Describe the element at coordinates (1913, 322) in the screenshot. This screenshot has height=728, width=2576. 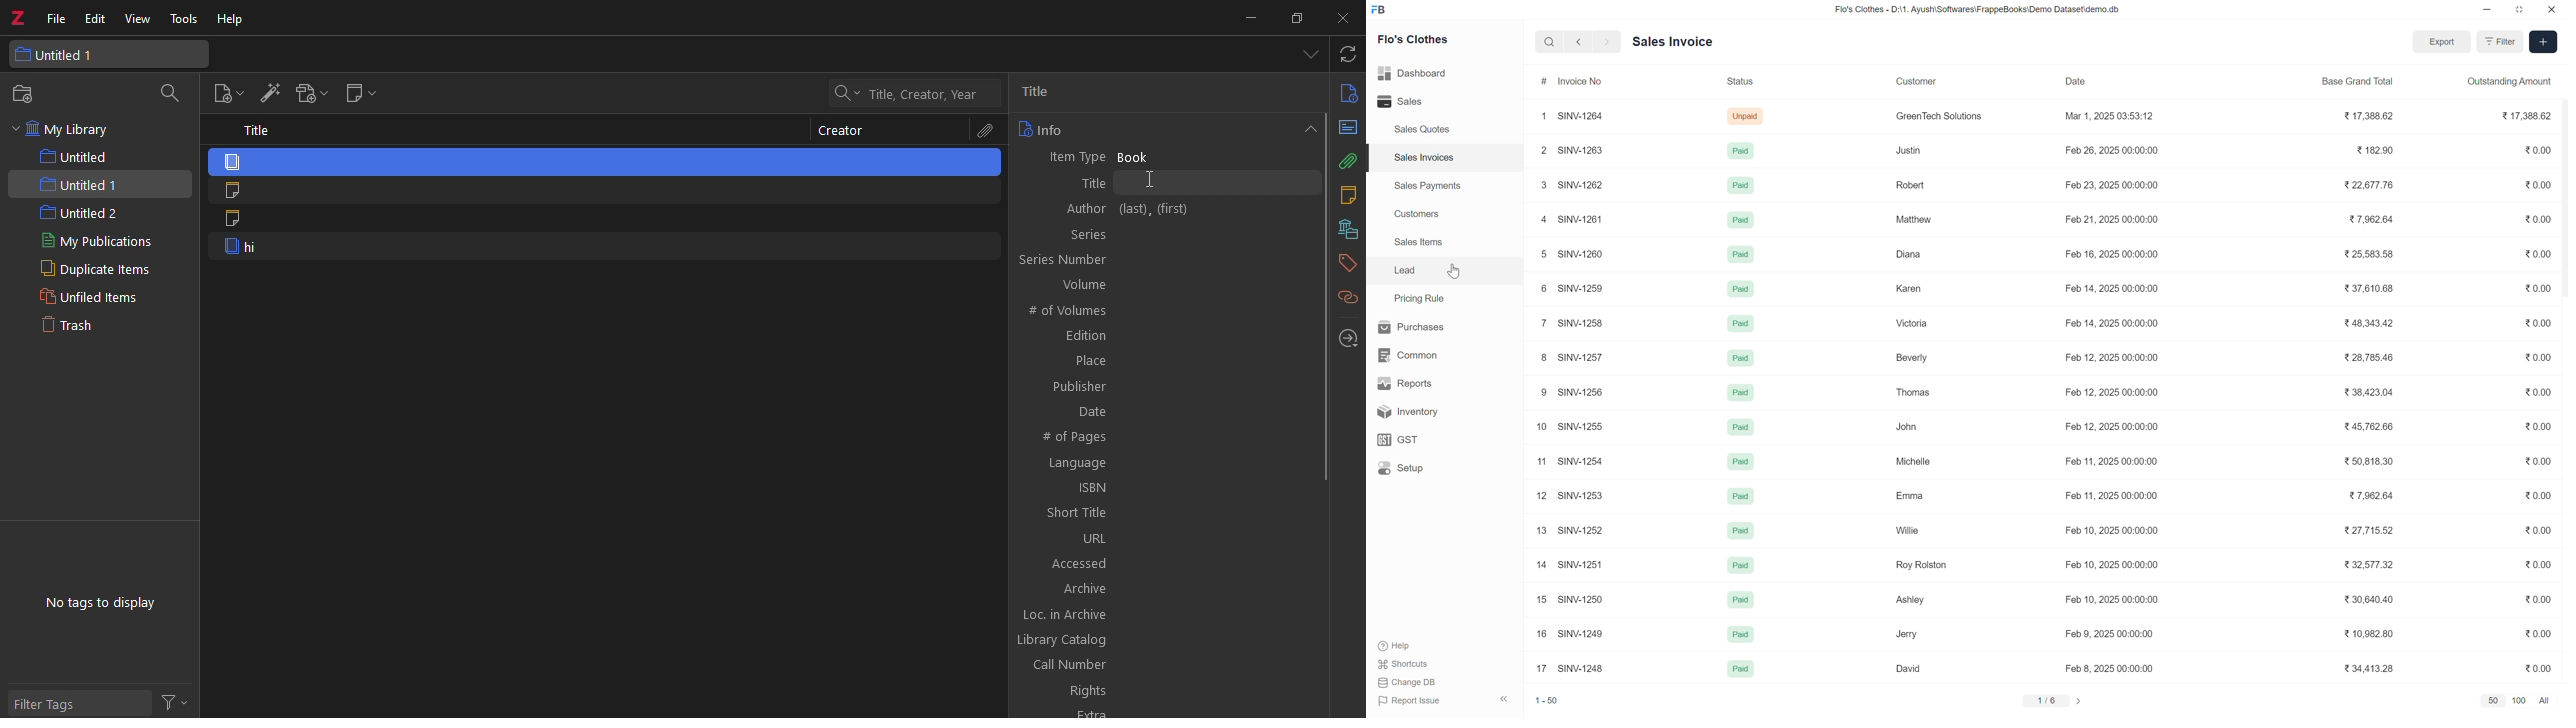
I see `Victoria` at that location.